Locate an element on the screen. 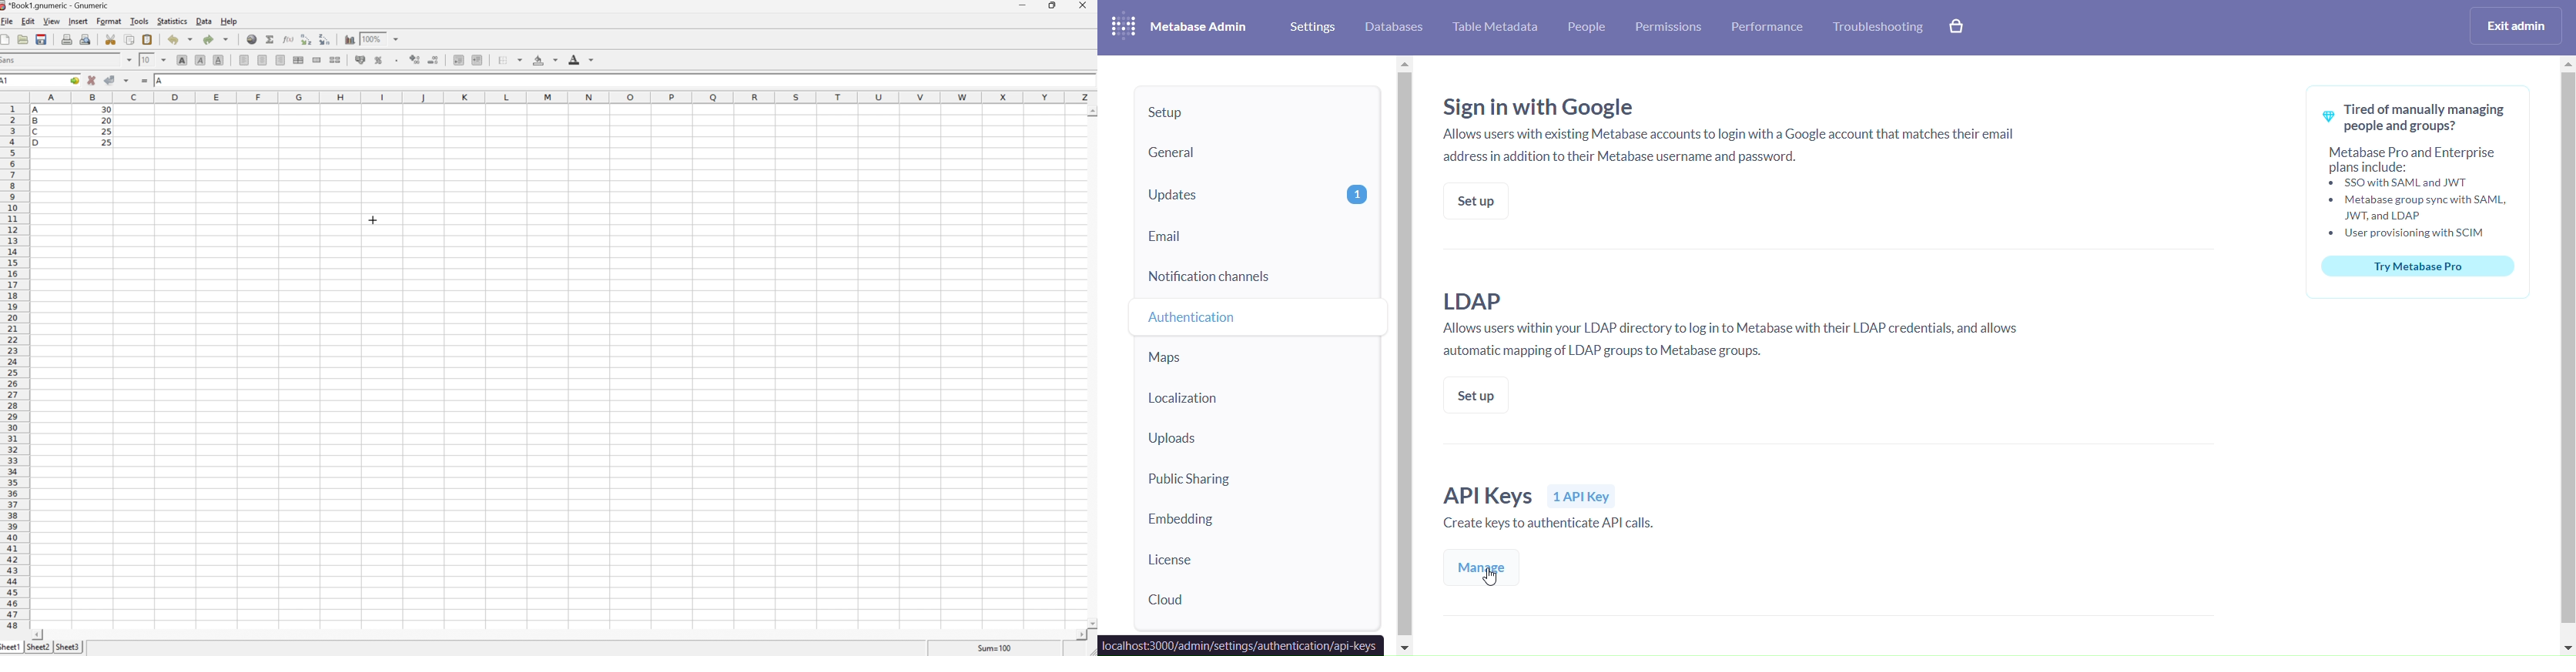 The image size is (2576, 672). Accept changes in multiple cells is located at coordinates (127, 79).